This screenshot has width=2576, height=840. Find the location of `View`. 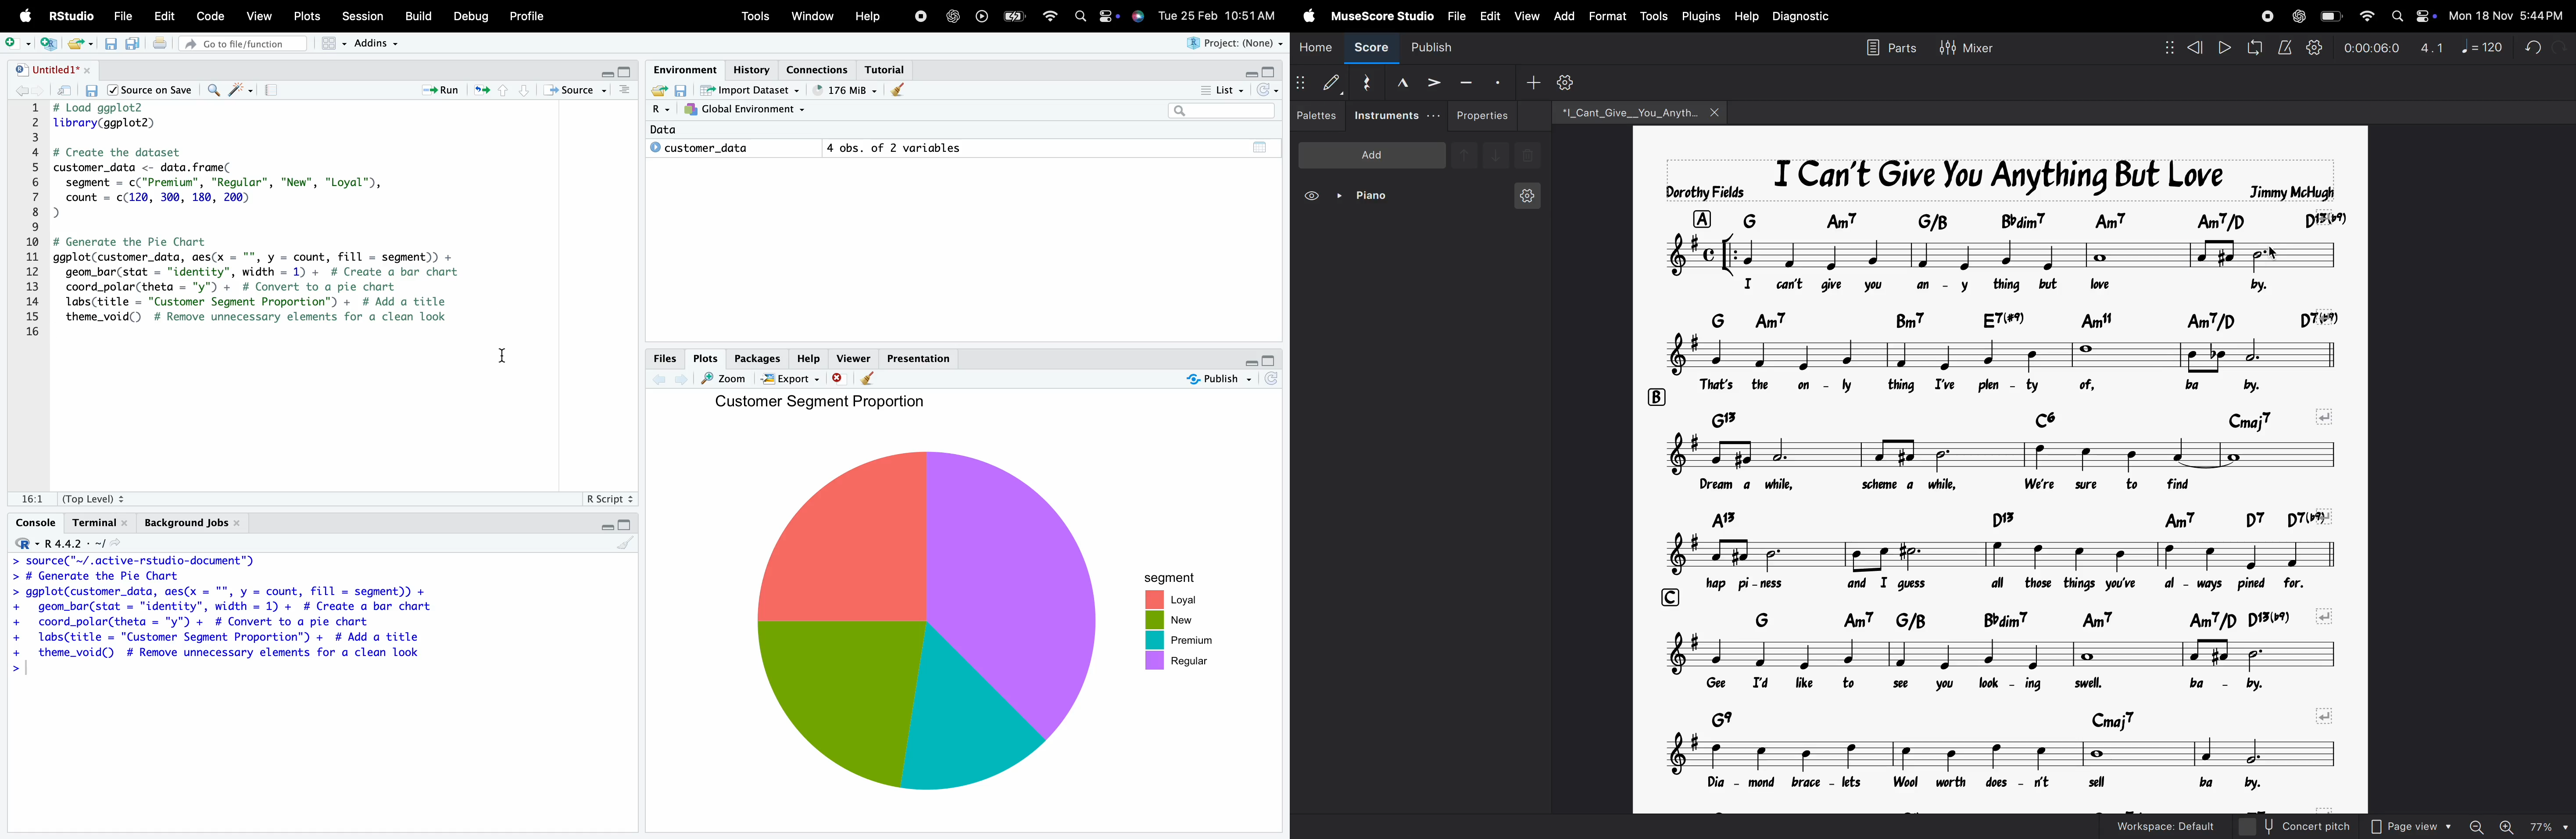

View is located at coordinates (261, 16).